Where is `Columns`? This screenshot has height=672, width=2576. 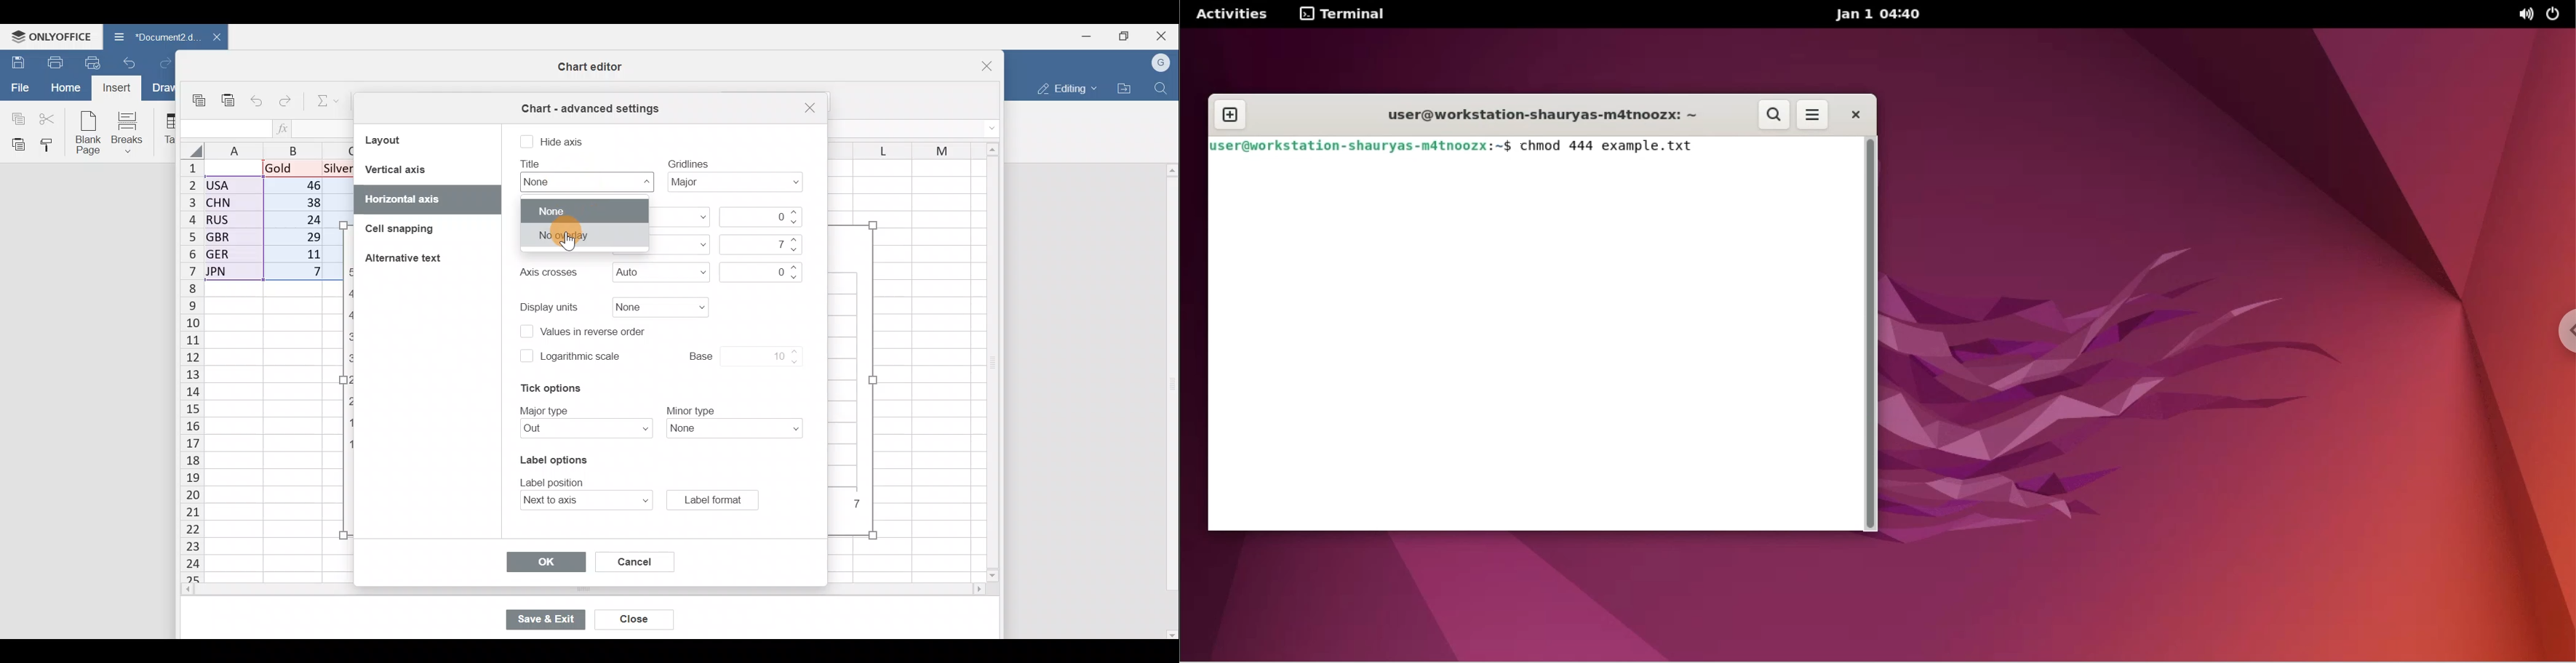 Columns is located at coordinates (273, 149).